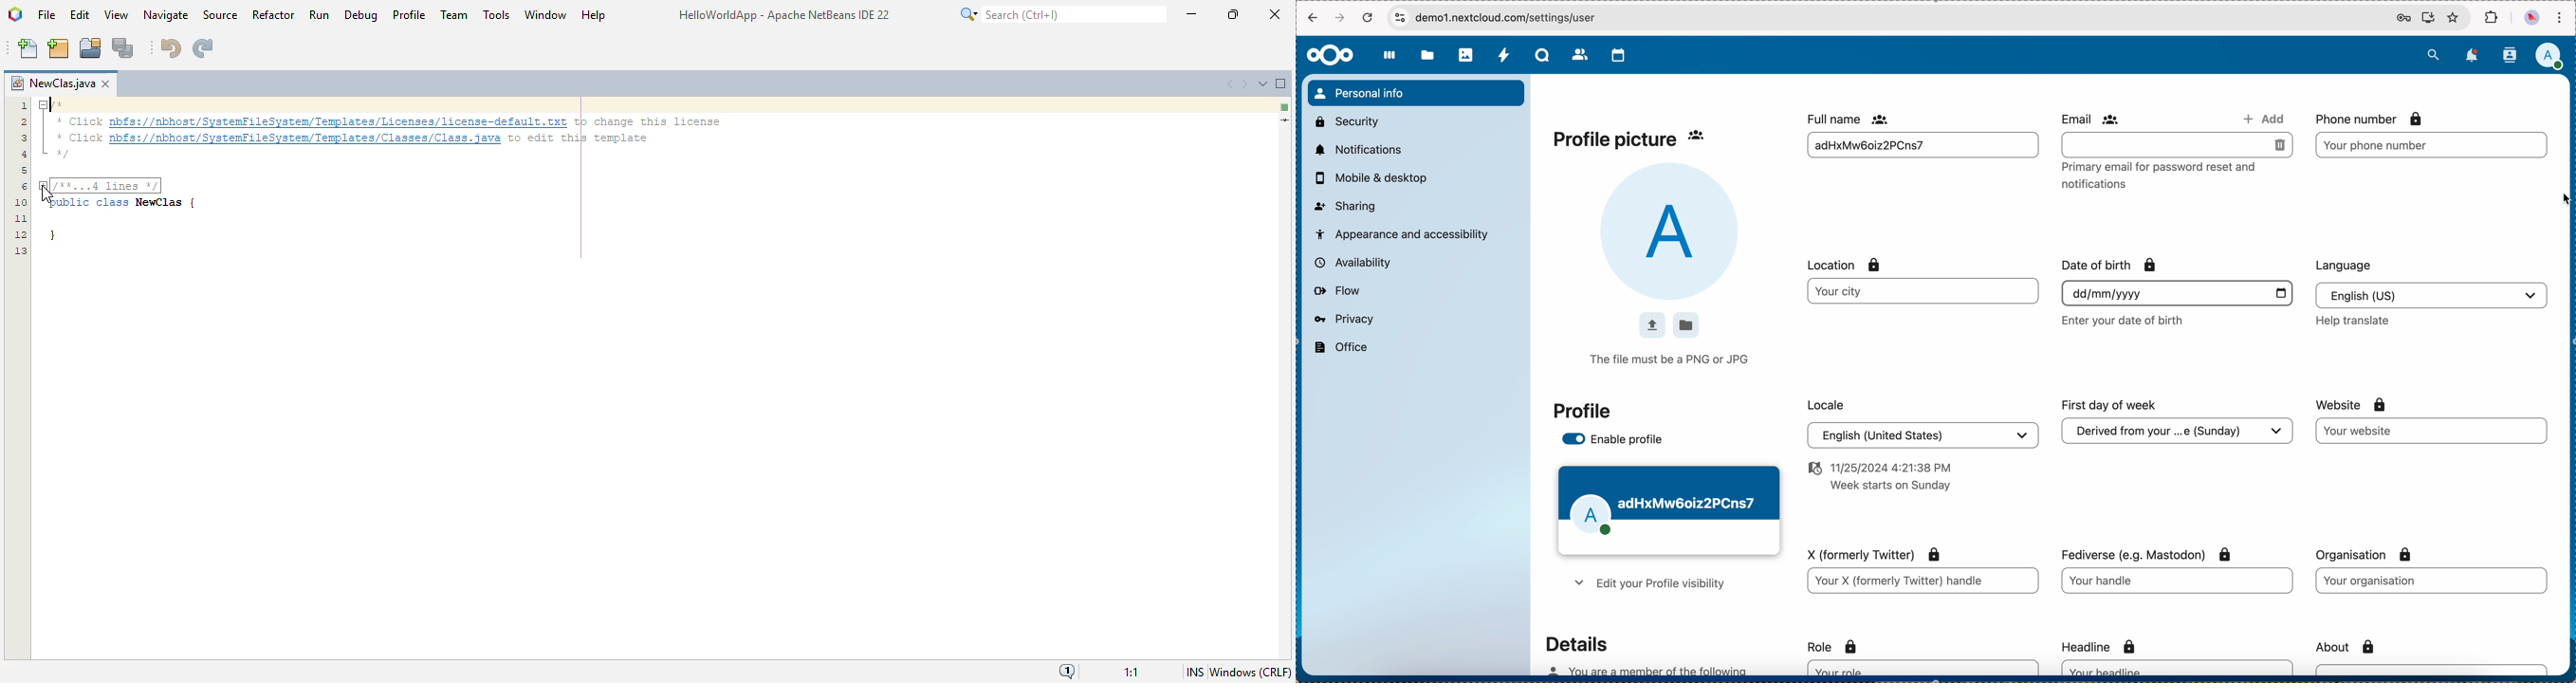 This screenshot has height=700, width=2576. What do you see at coordinates (2530, 19) in the screenshot?
I see `profile picture` at bounding box center [2530, 19].